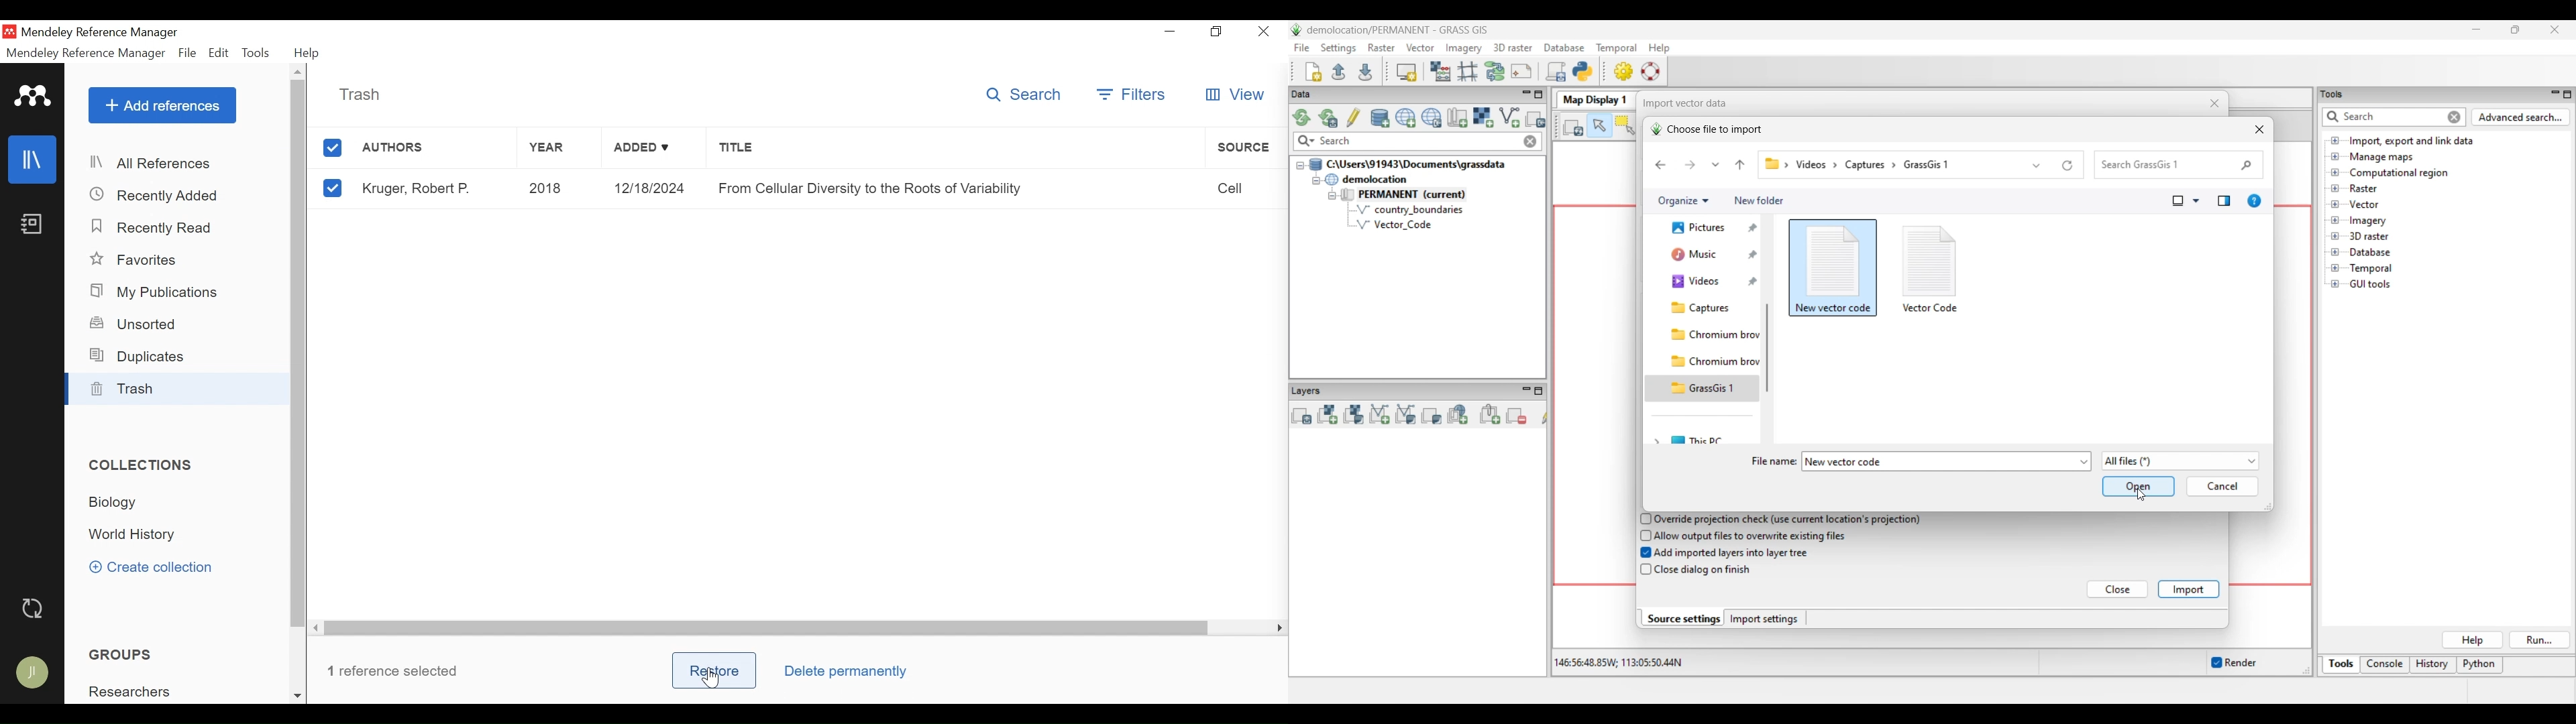 The height and width of the screenshot is (728, 2576). What do you see at coordinates (136, 692) in the screenshot?
I see `Researchers` at bounding box center [136, 692].